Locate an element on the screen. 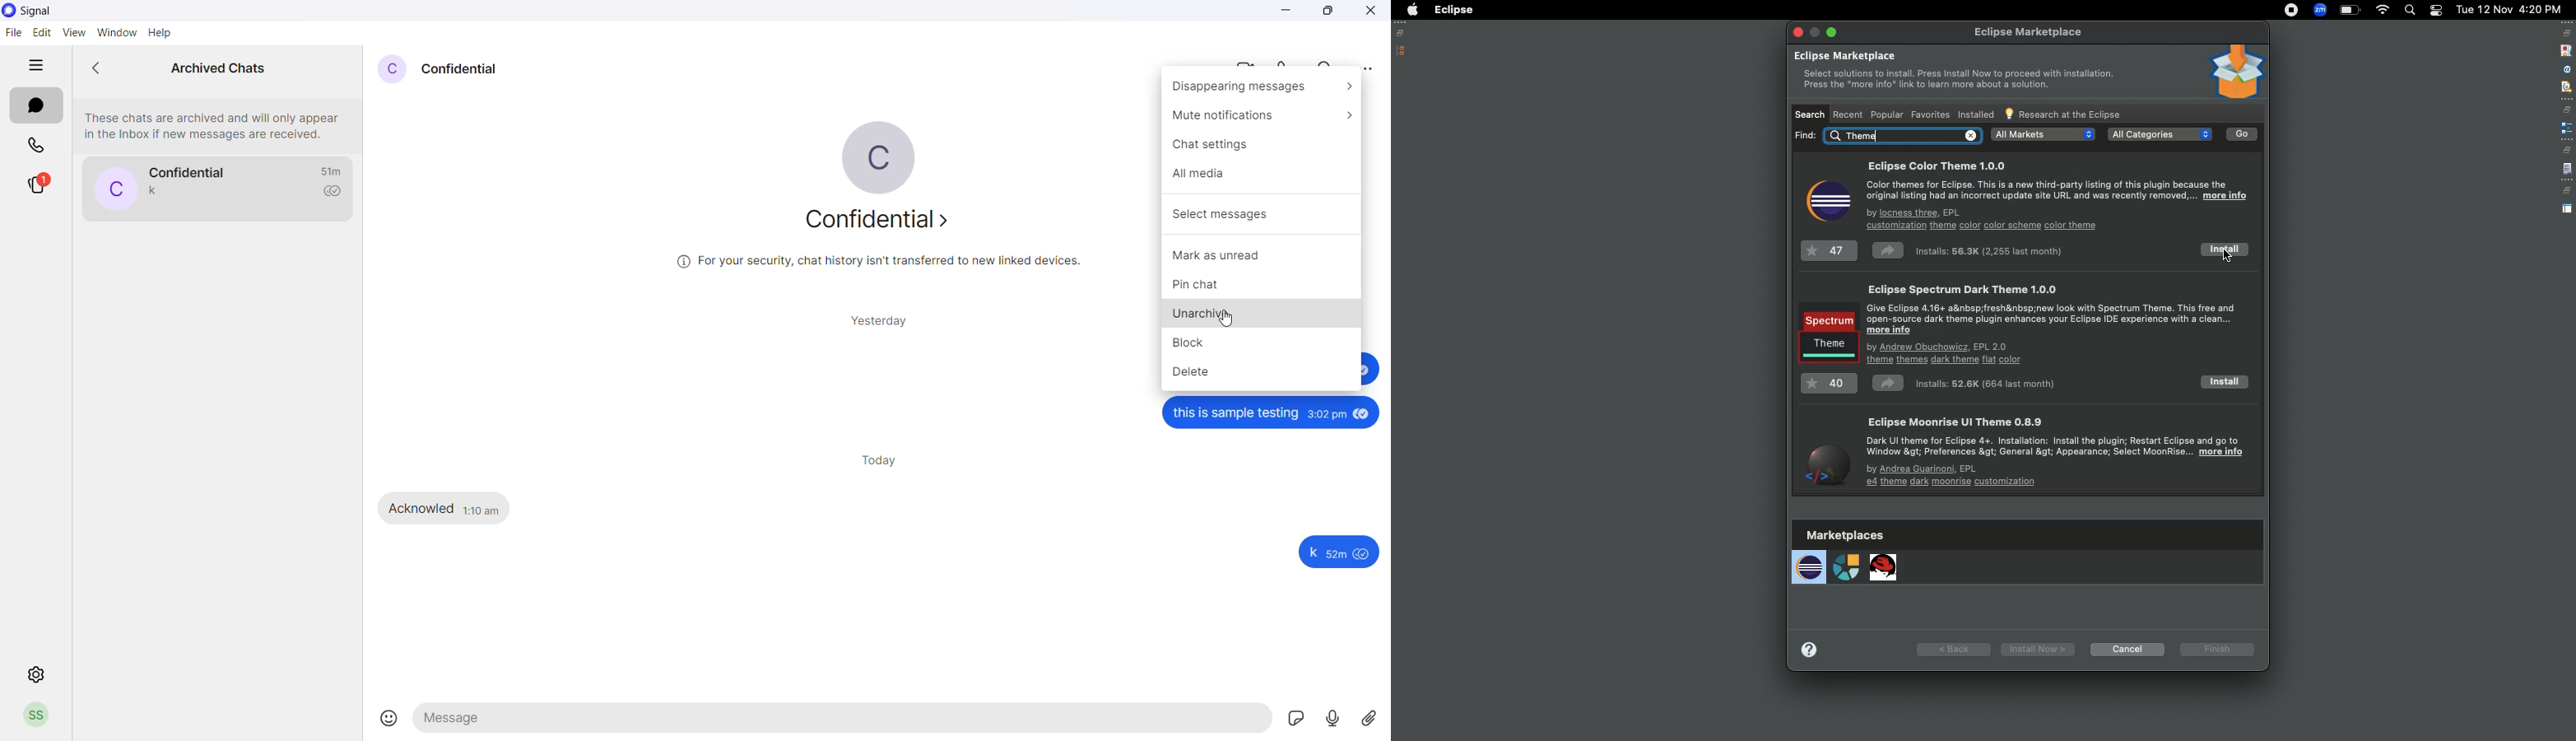  Icon is located at coordinates (1827, 198).